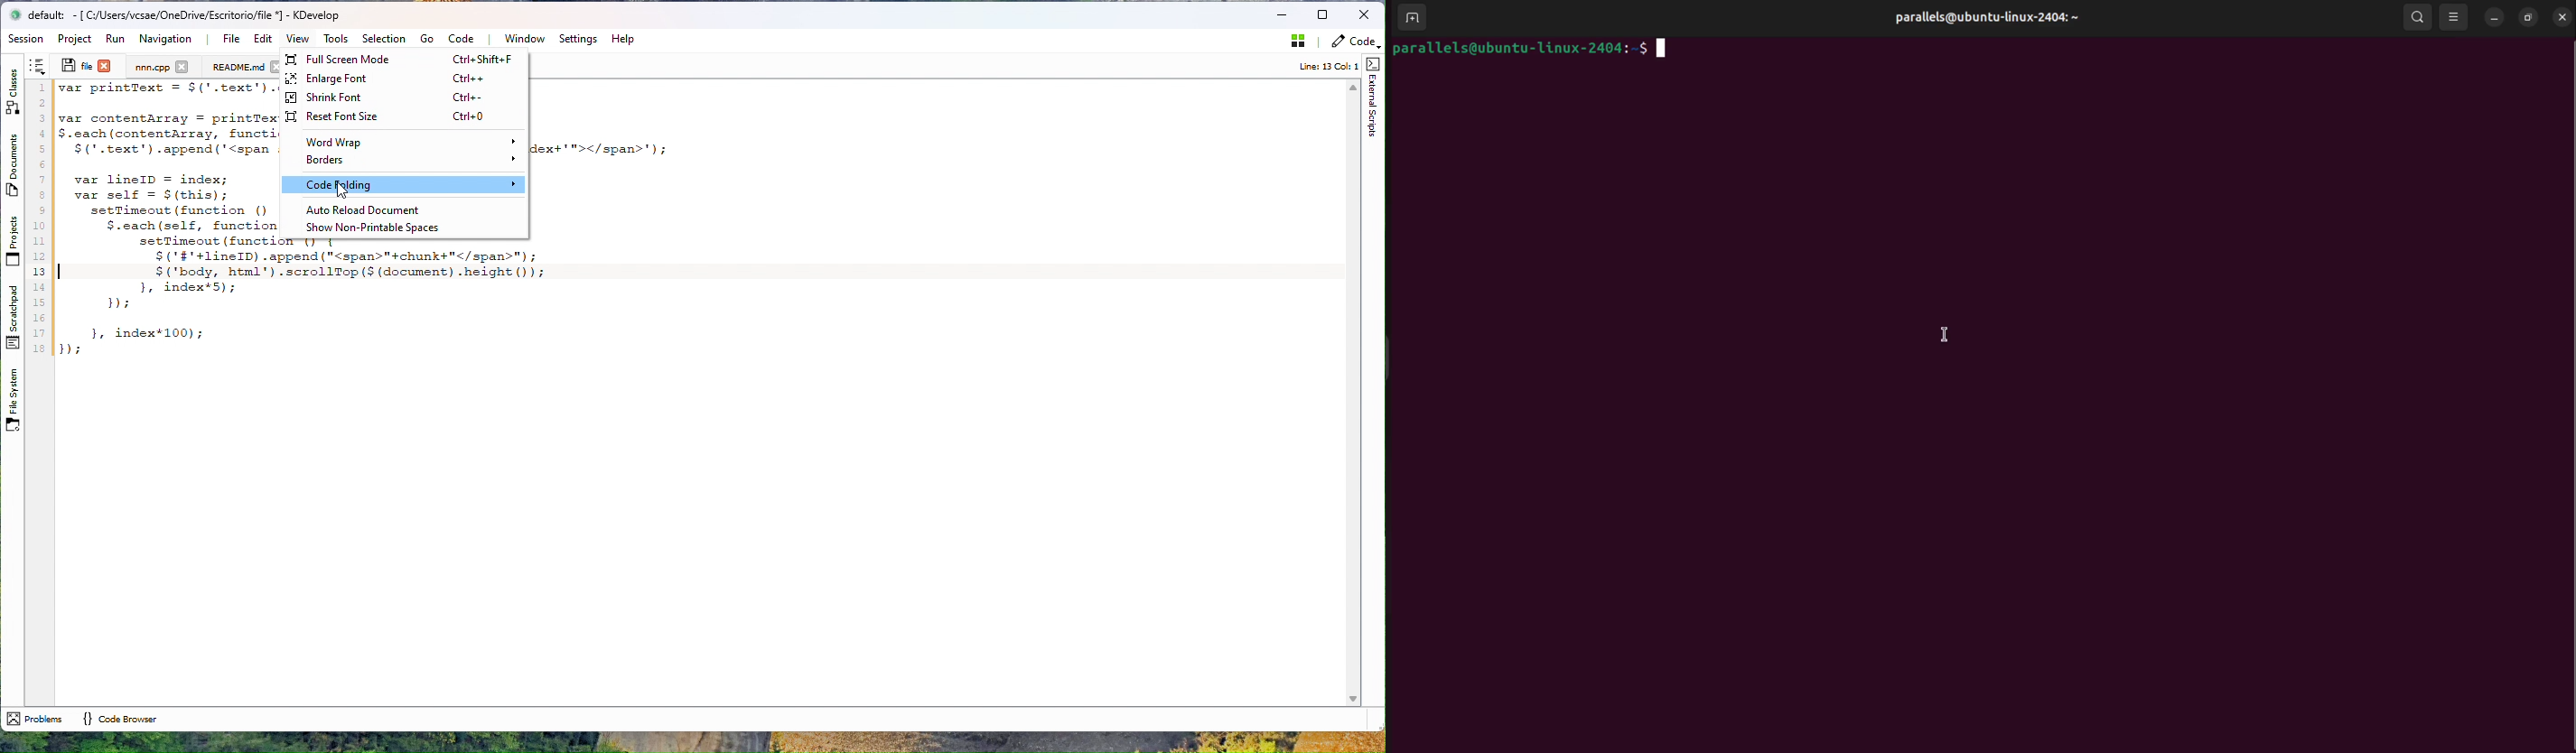  What do you see at coordinates (400, 228) in the screenshot?
I see `Show non printable spaces` at bounding box center [400, 228].